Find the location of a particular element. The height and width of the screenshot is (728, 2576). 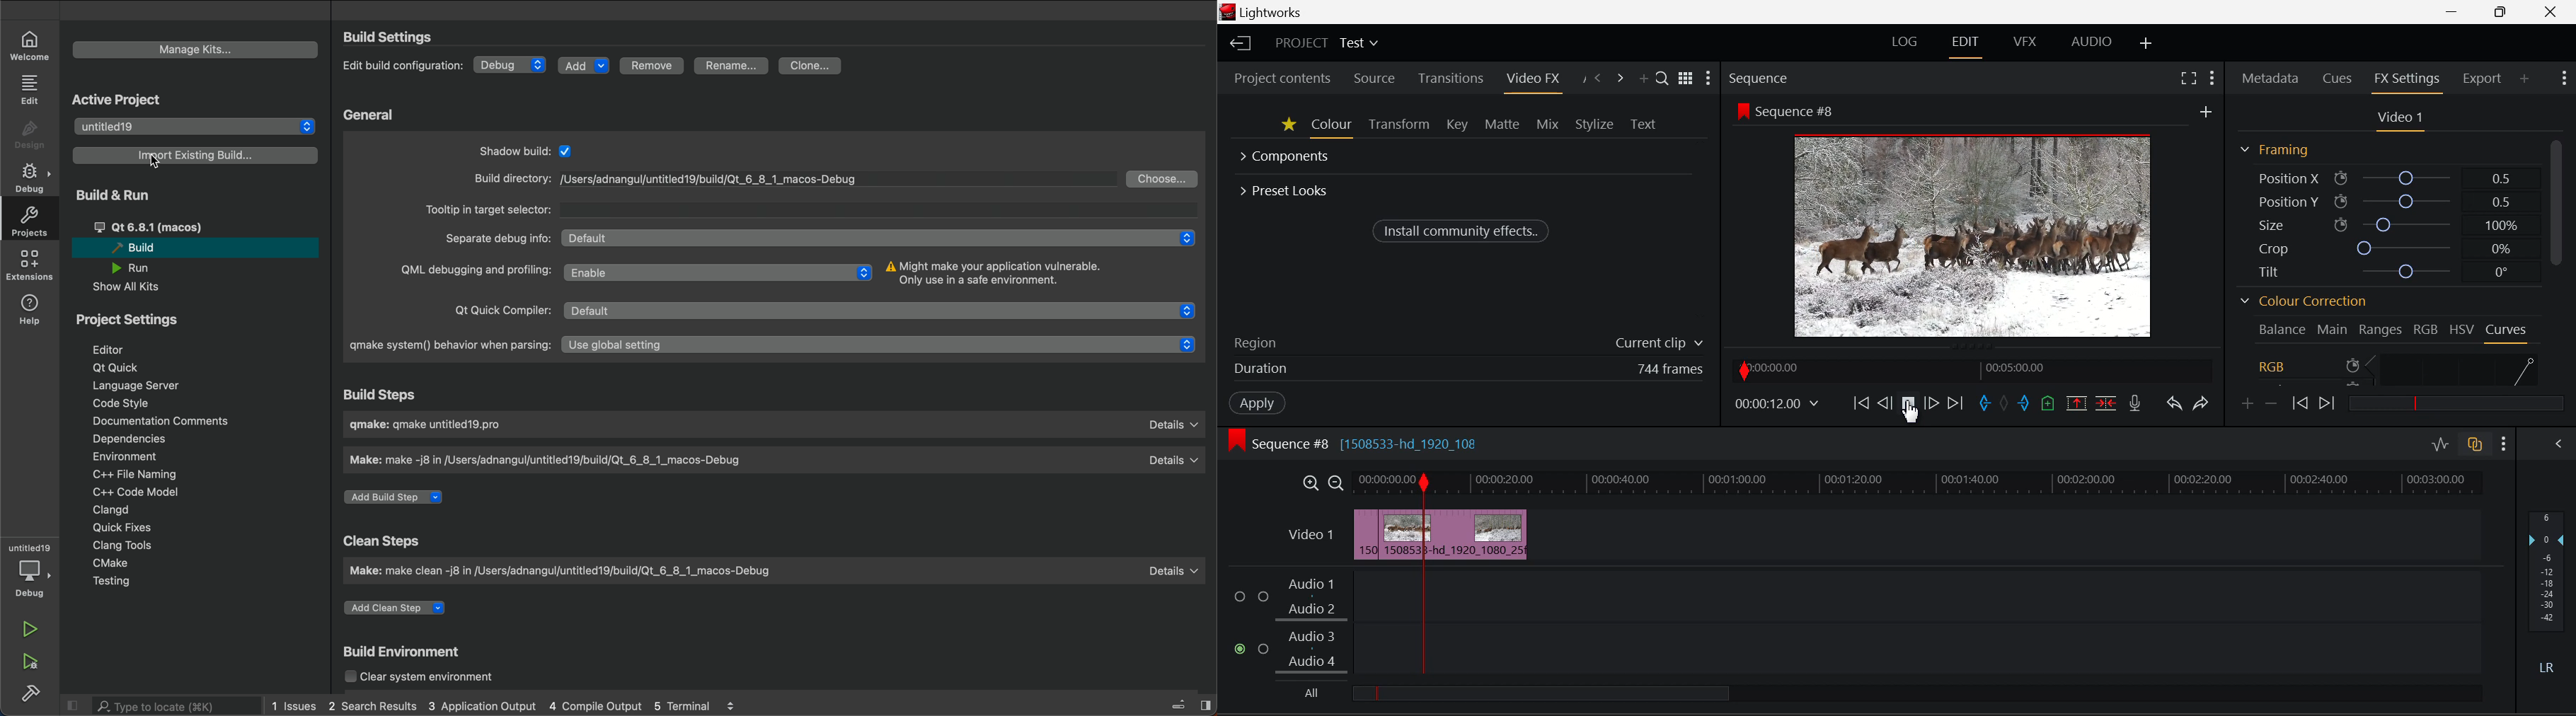

Project Title is located at coordinates (1326, 44).